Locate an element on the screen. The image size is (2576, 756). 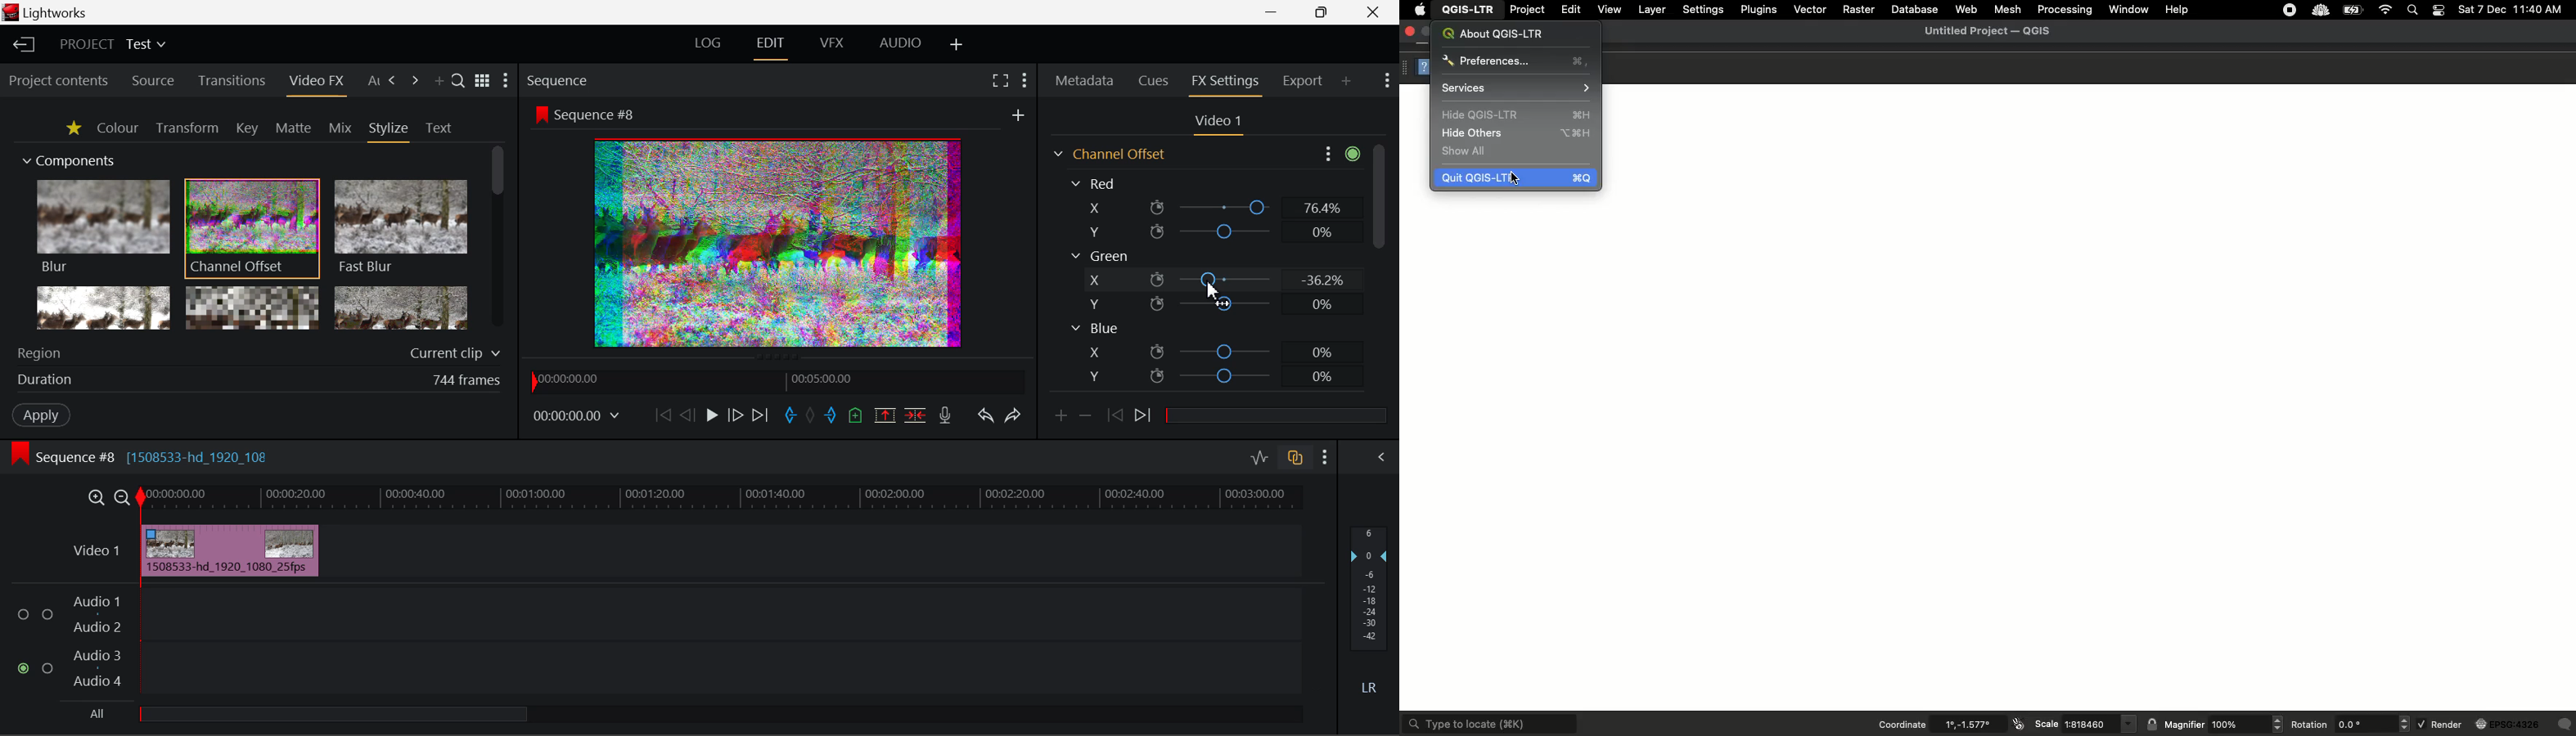
Favorites is located at coordinates (73, 130).